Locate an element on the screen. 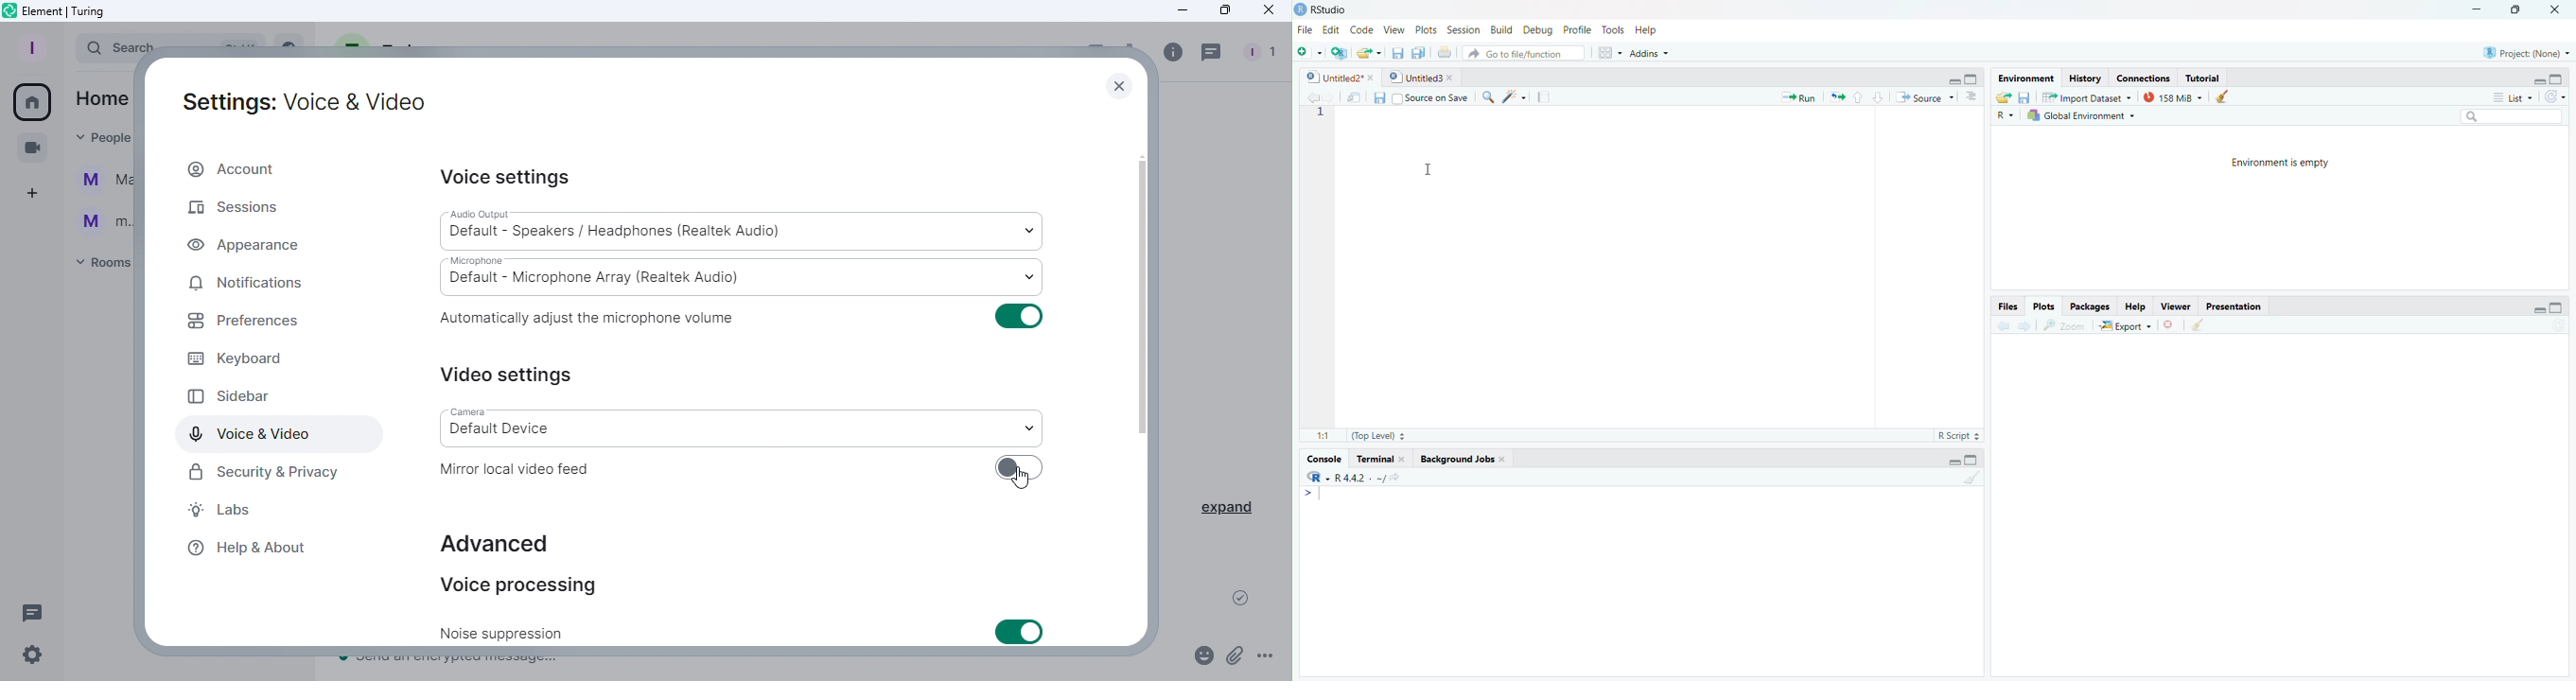 The width and height of the screenshot is (2576, 700). Rerun the previous code is located at coordinates (1856, 96).